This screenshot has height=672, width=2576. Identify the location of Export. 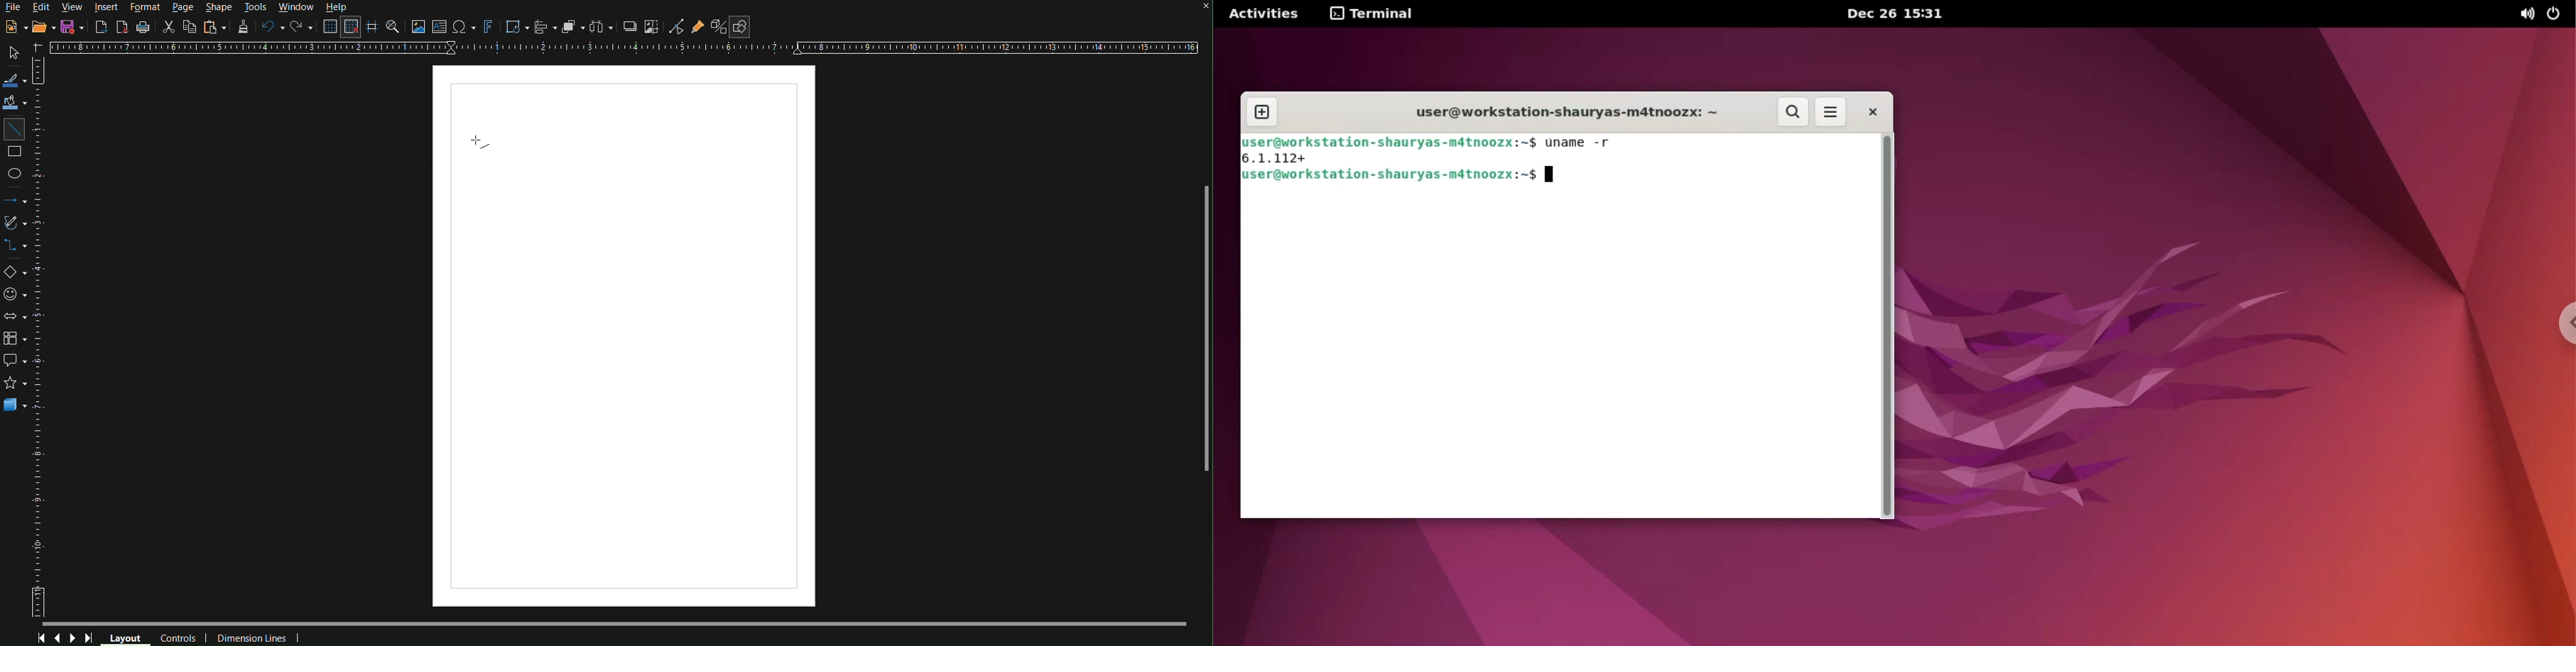
(101, 27).